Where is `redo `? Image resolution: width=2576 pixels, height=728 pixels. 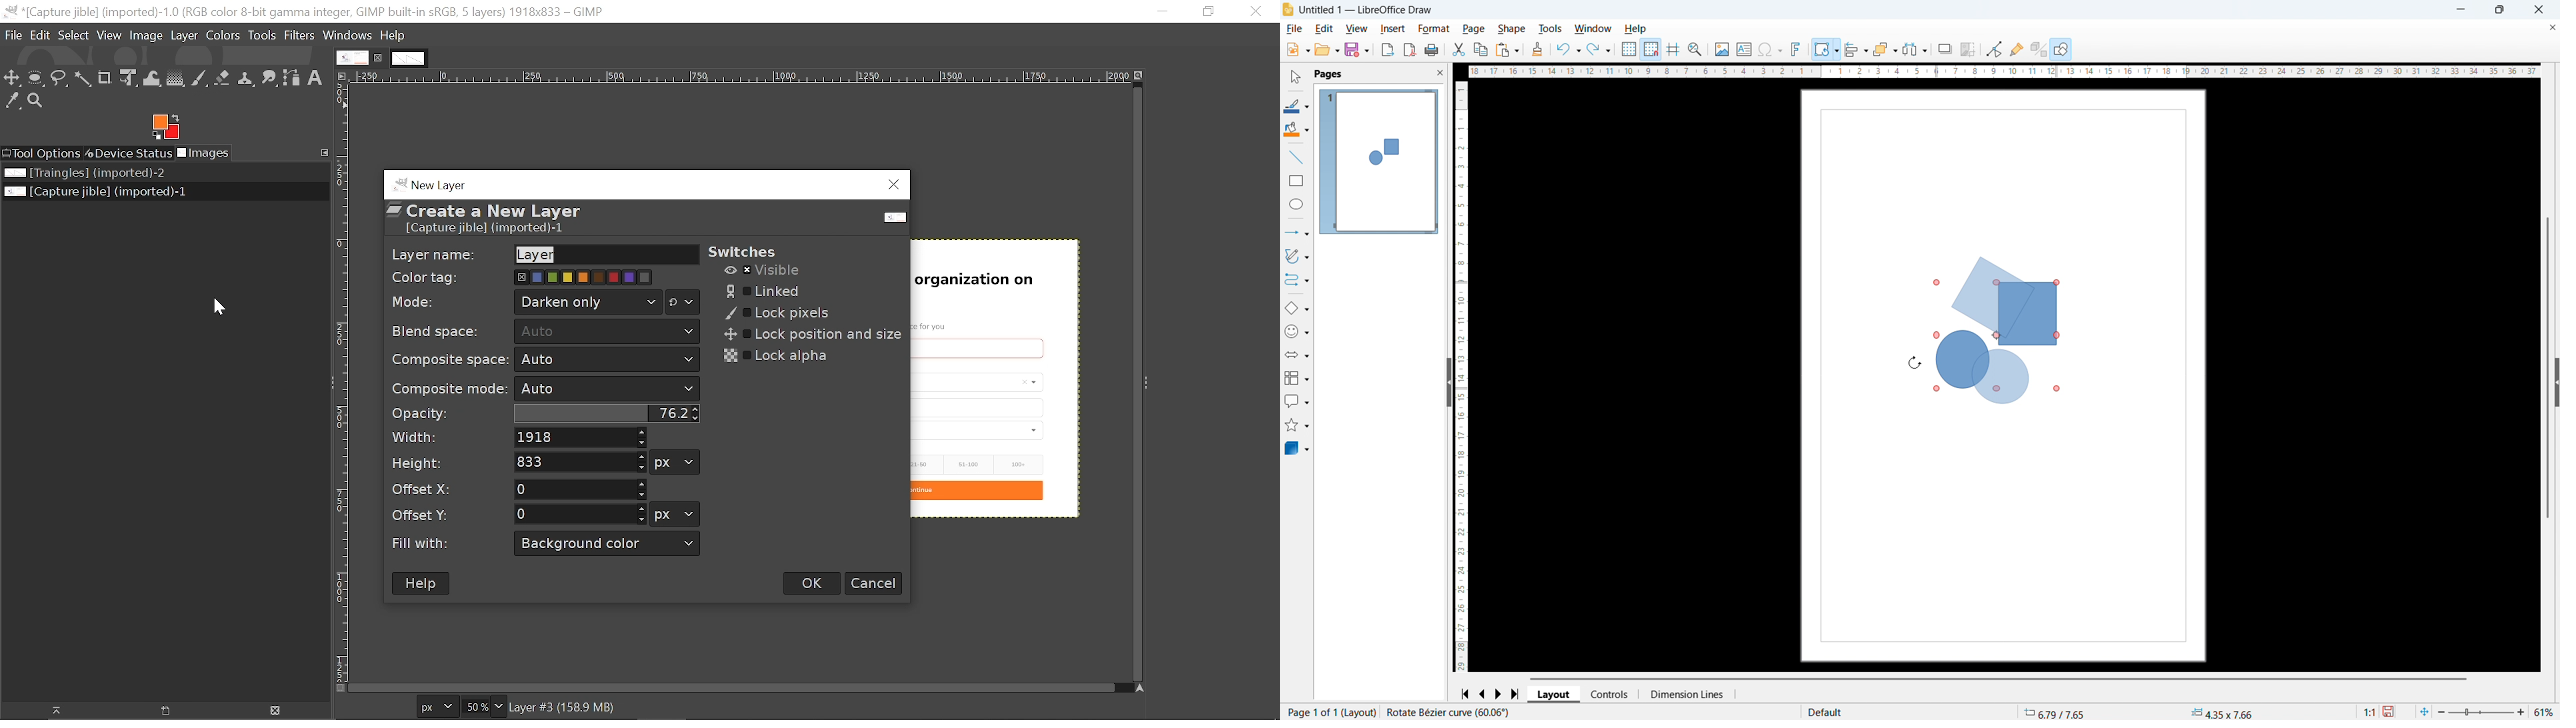 redo  is located at coordinates (1599, 49).